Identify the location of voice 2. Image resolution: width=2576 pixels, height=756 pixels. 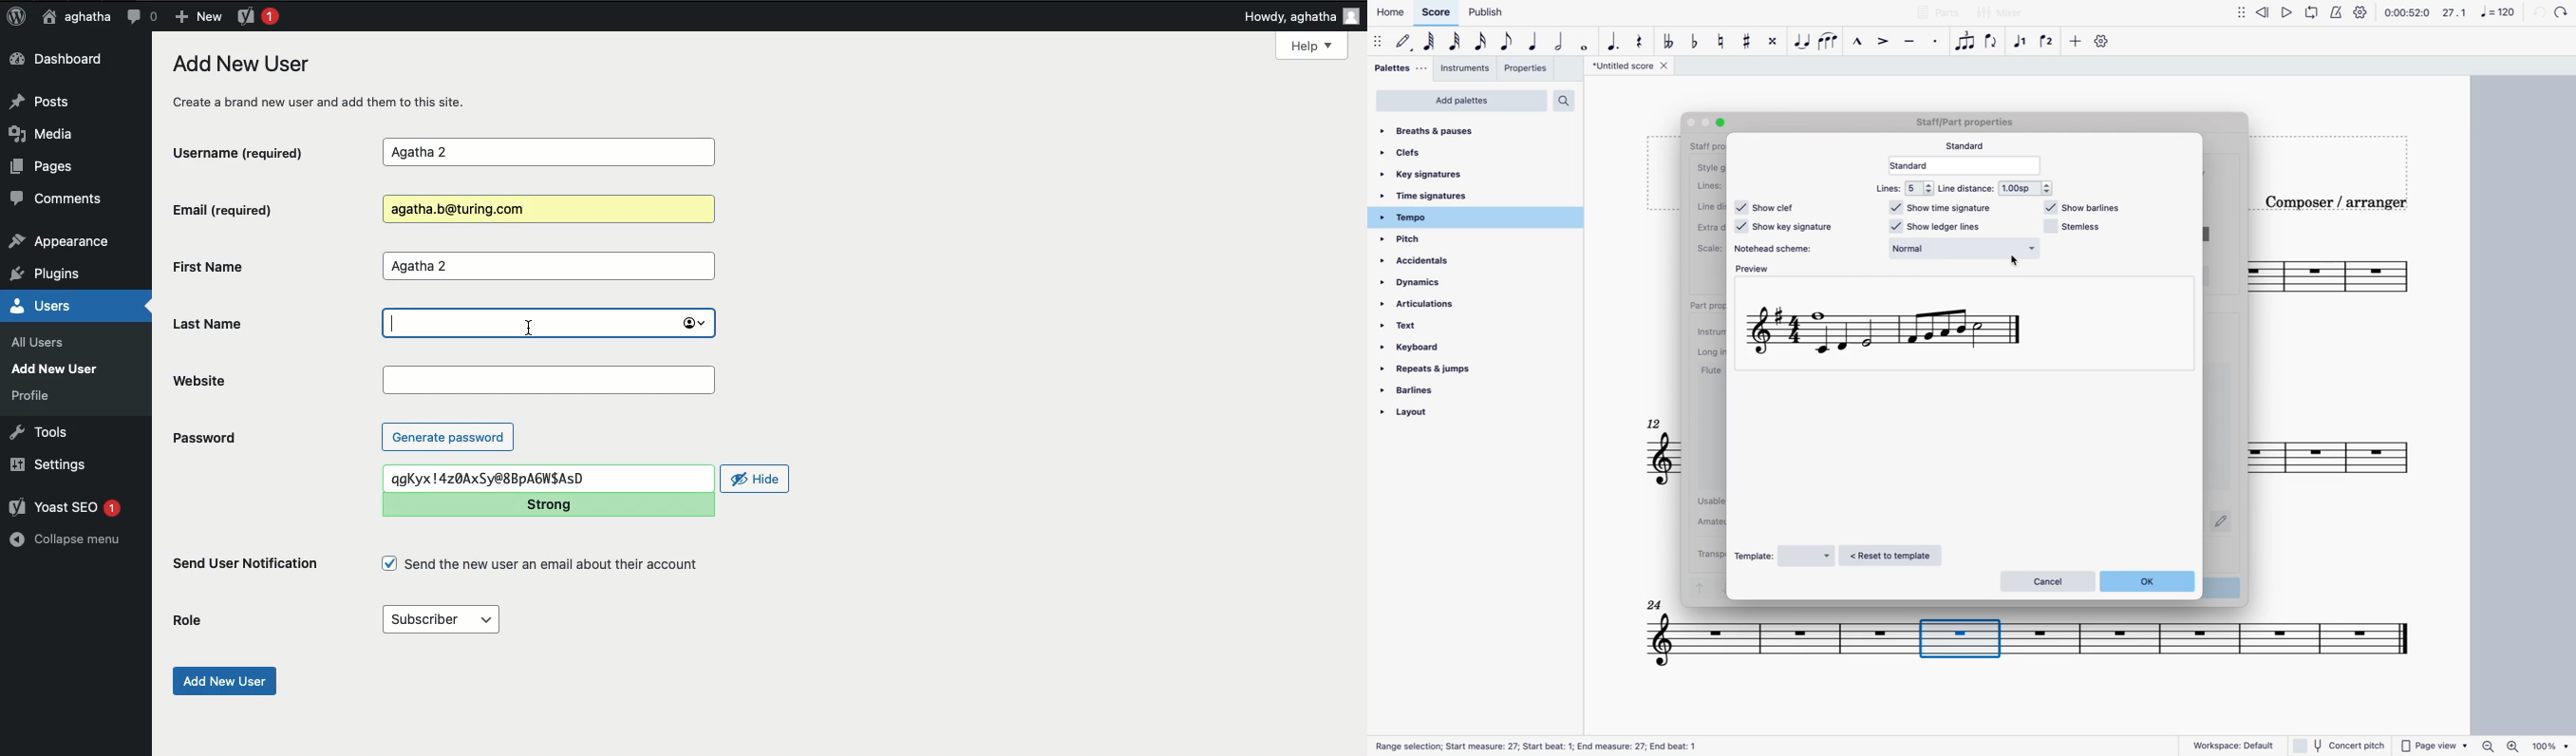
(2049, 37).